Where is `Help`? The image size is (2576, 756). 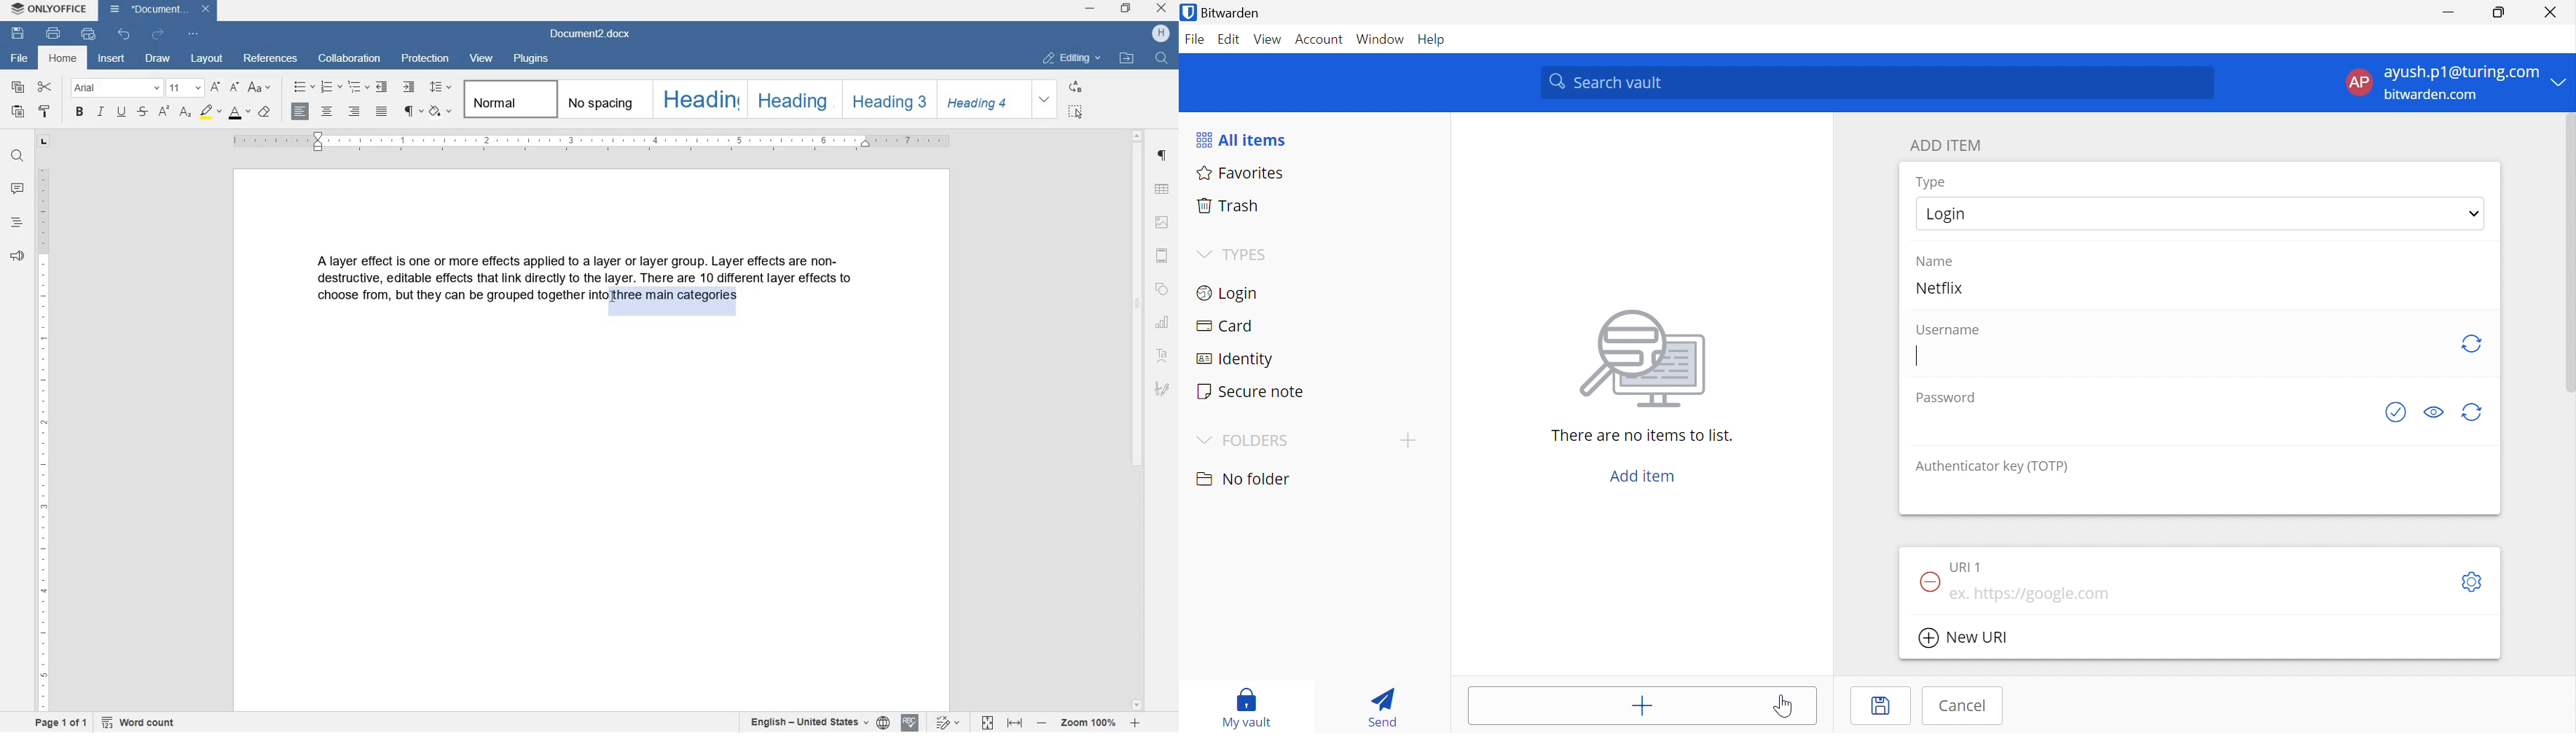 Help is located at coordinates (1433, 40).